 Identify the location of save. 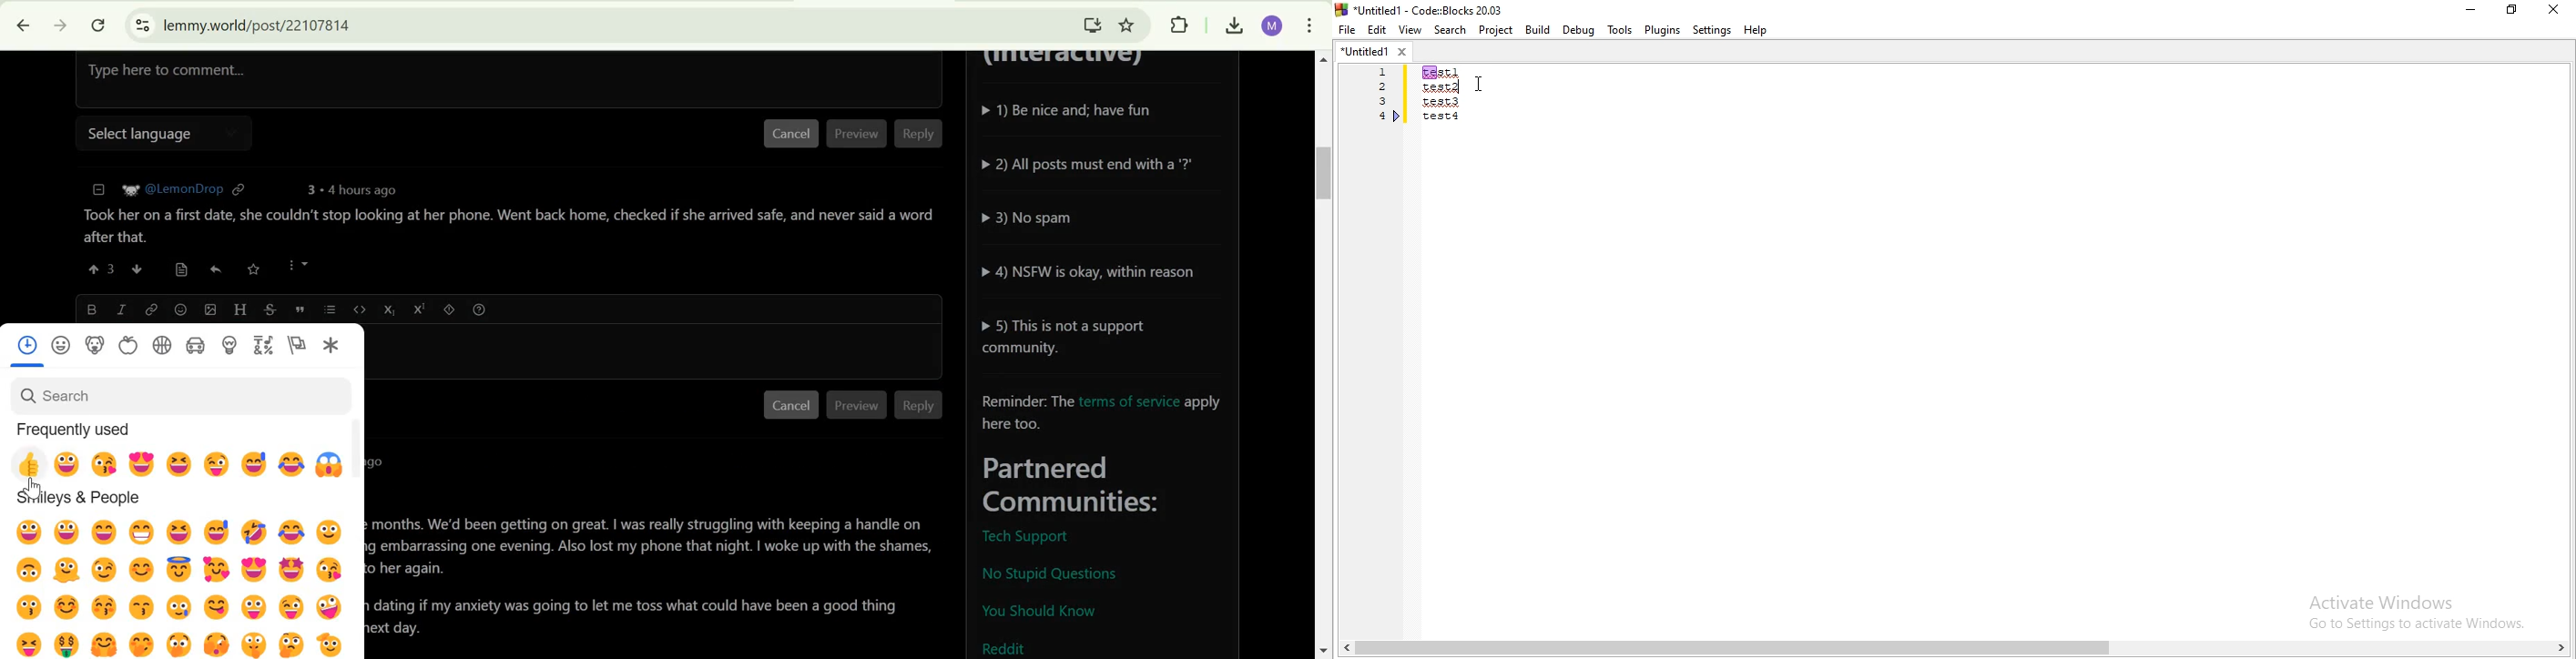
(254, 268).